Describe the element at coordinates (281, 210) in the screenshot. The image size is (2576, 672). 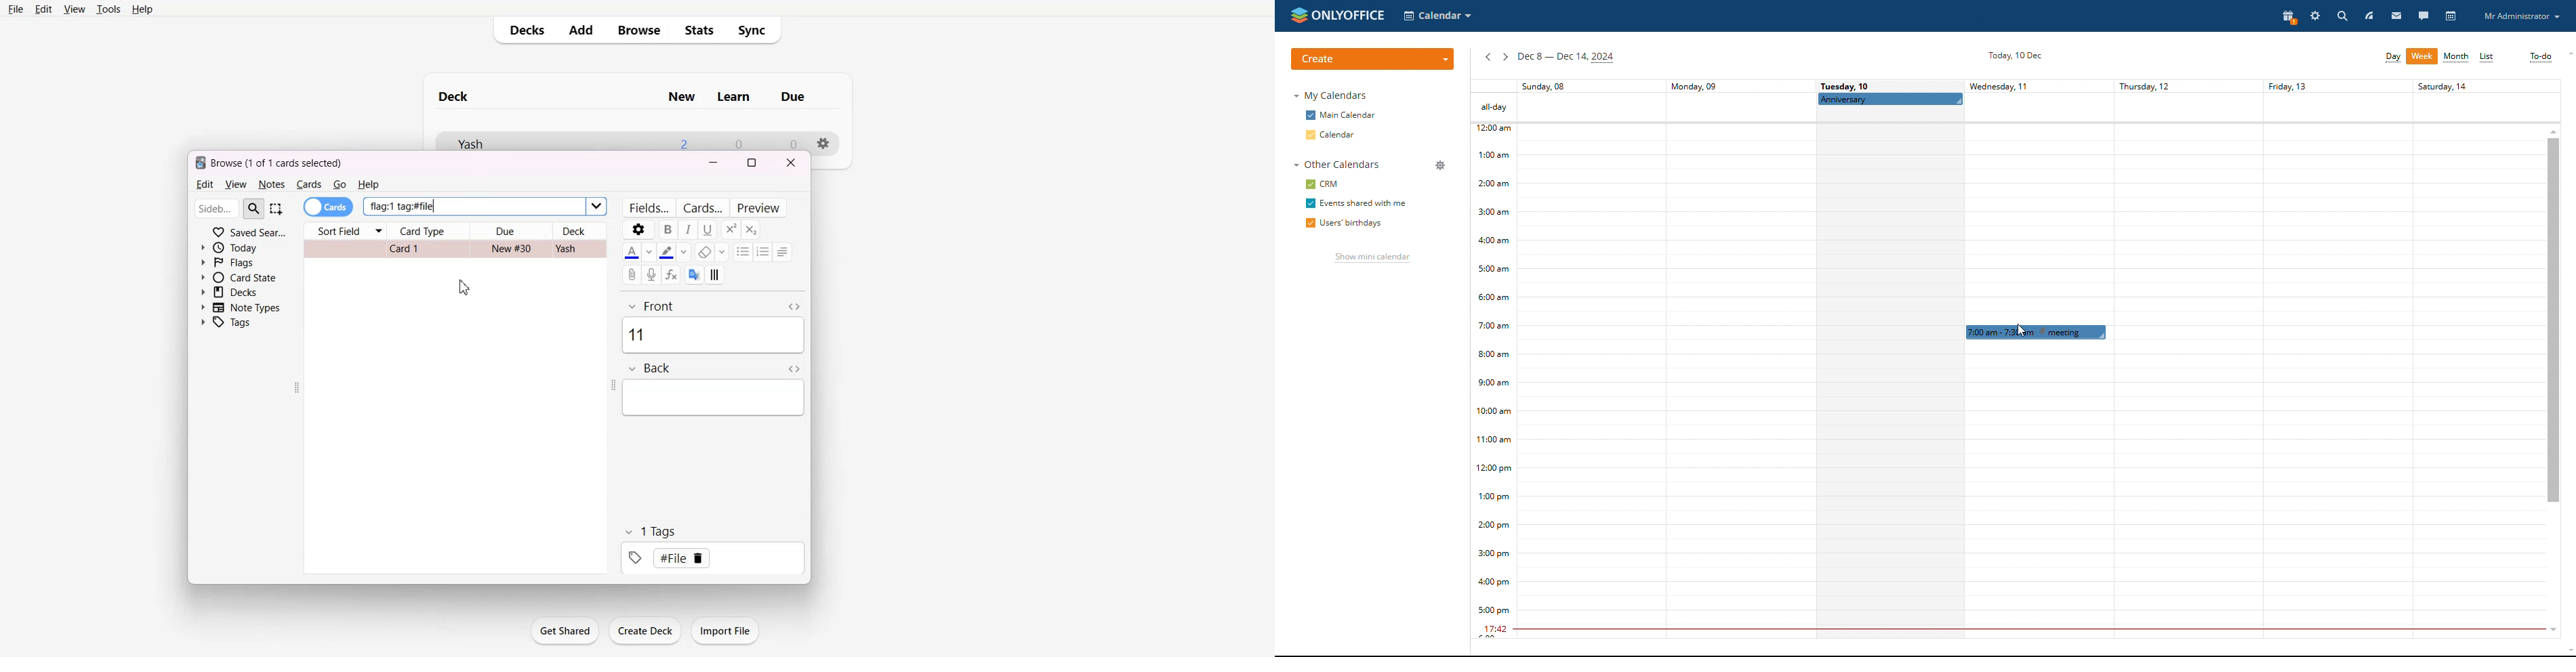
I see `Select` at that location.